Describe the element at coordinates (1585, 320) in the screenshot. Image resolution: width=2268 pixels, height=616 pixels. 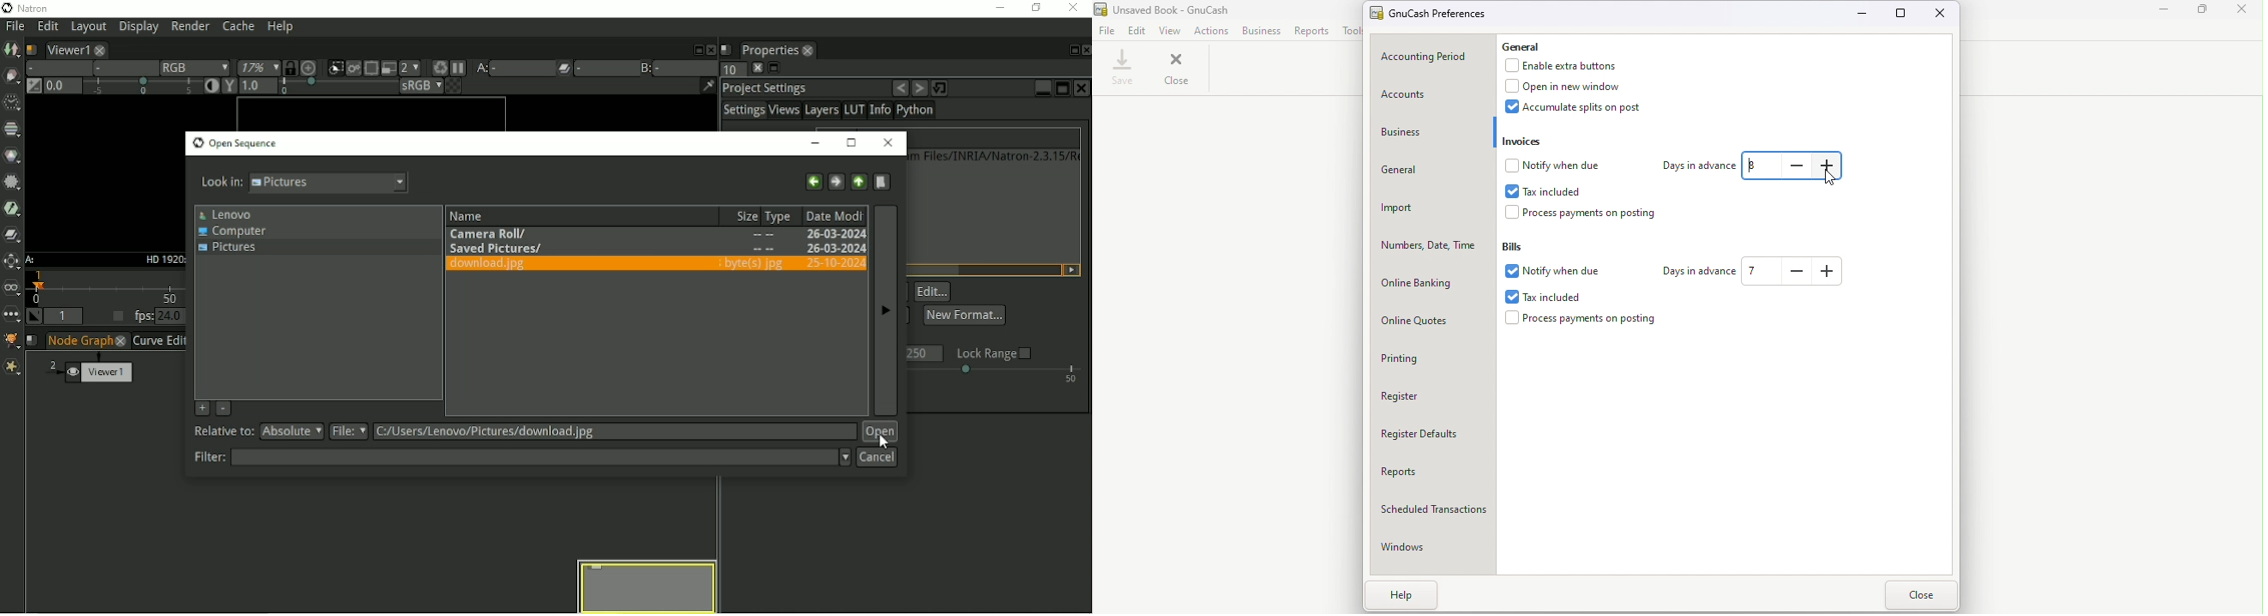
I see `Process payments on posting` at that location.